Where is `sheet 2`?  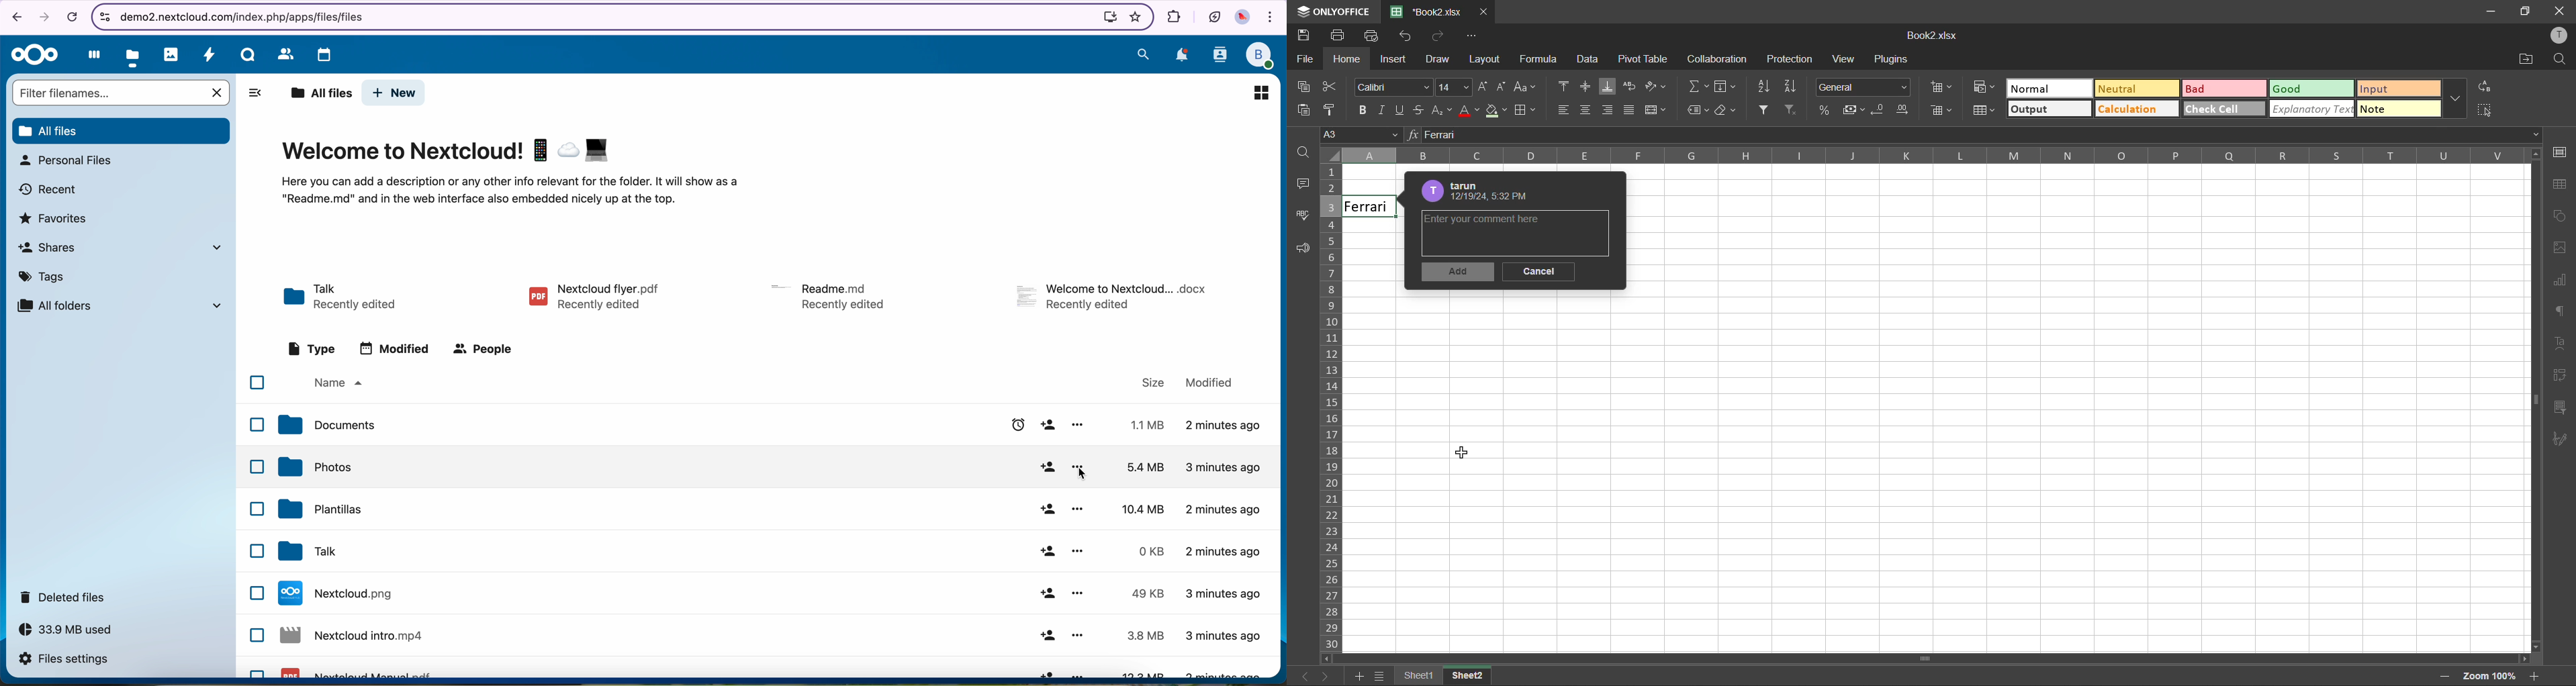 sheet 2 is located at coordinates (1470, 676).